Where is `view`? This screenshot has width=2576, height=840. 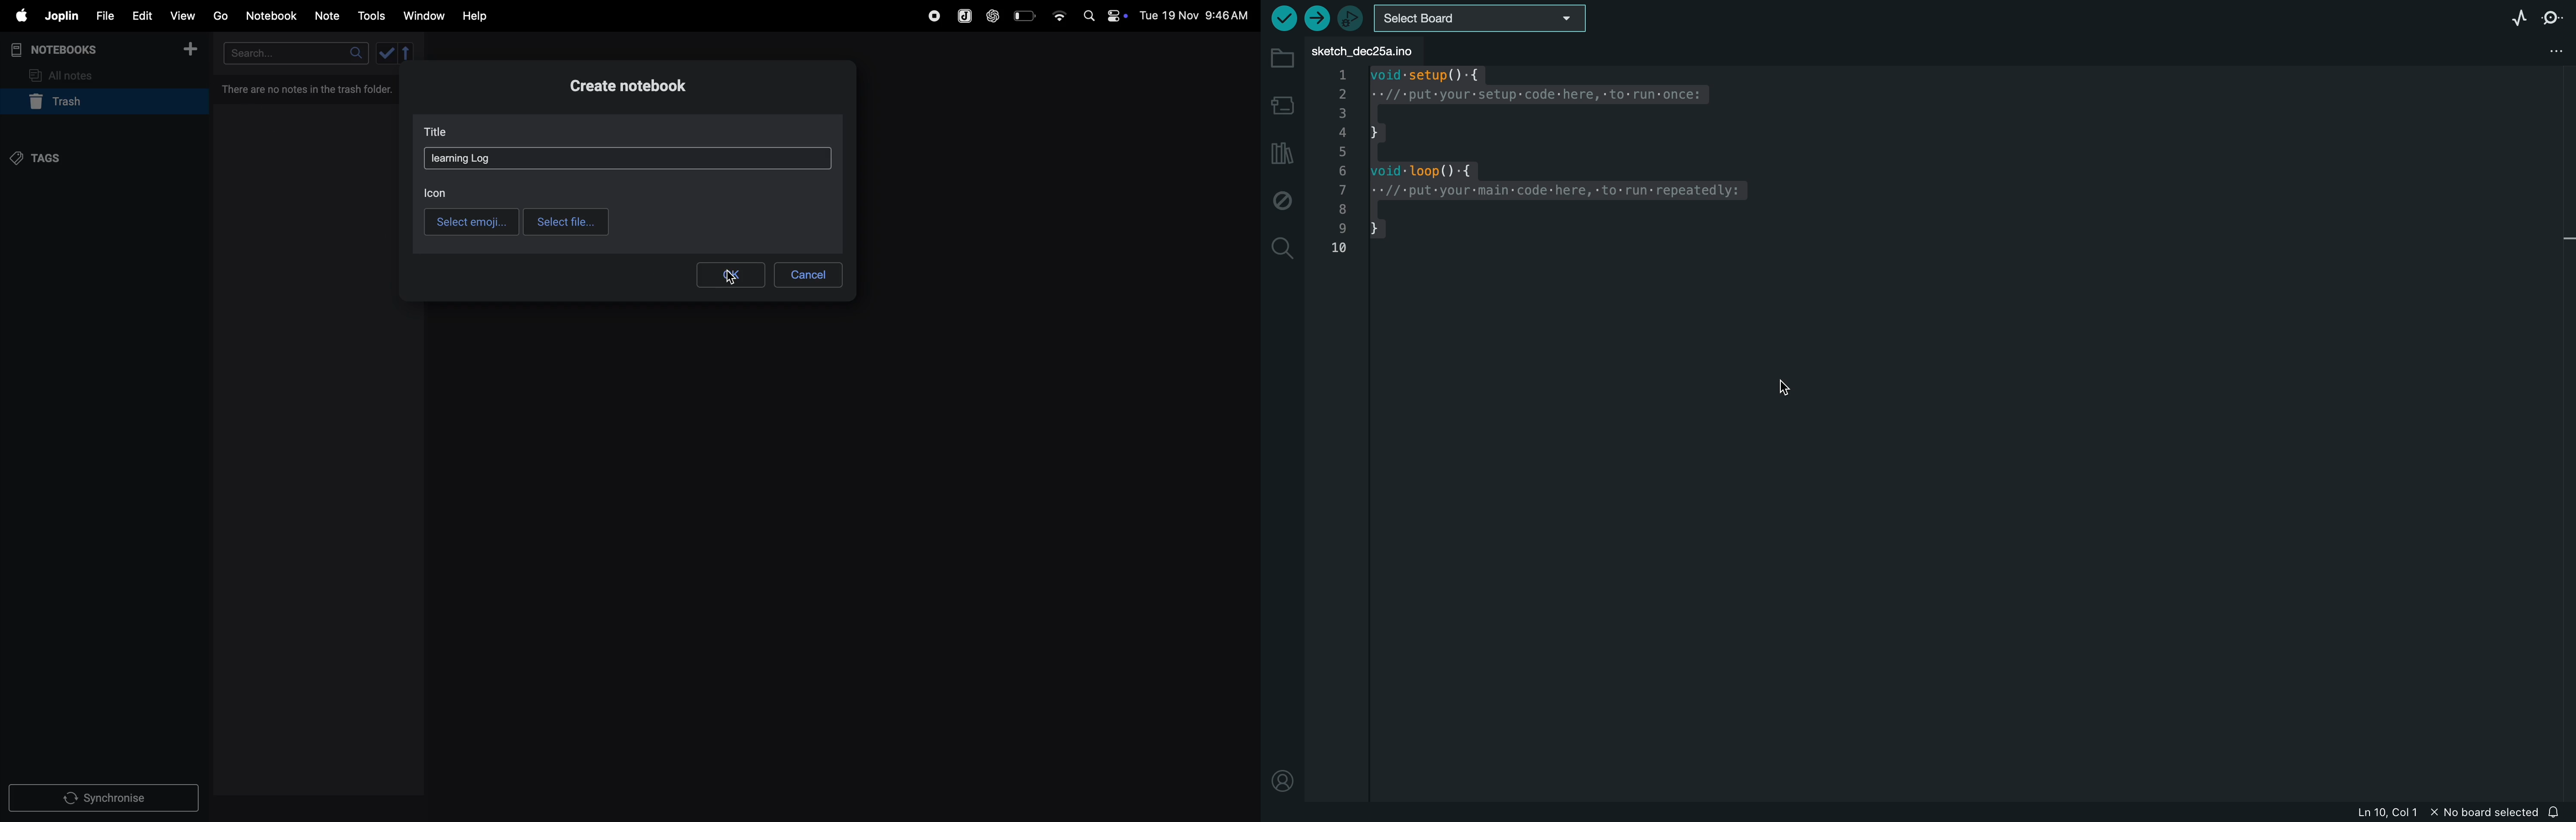 view is located at coordinates (183, 15).